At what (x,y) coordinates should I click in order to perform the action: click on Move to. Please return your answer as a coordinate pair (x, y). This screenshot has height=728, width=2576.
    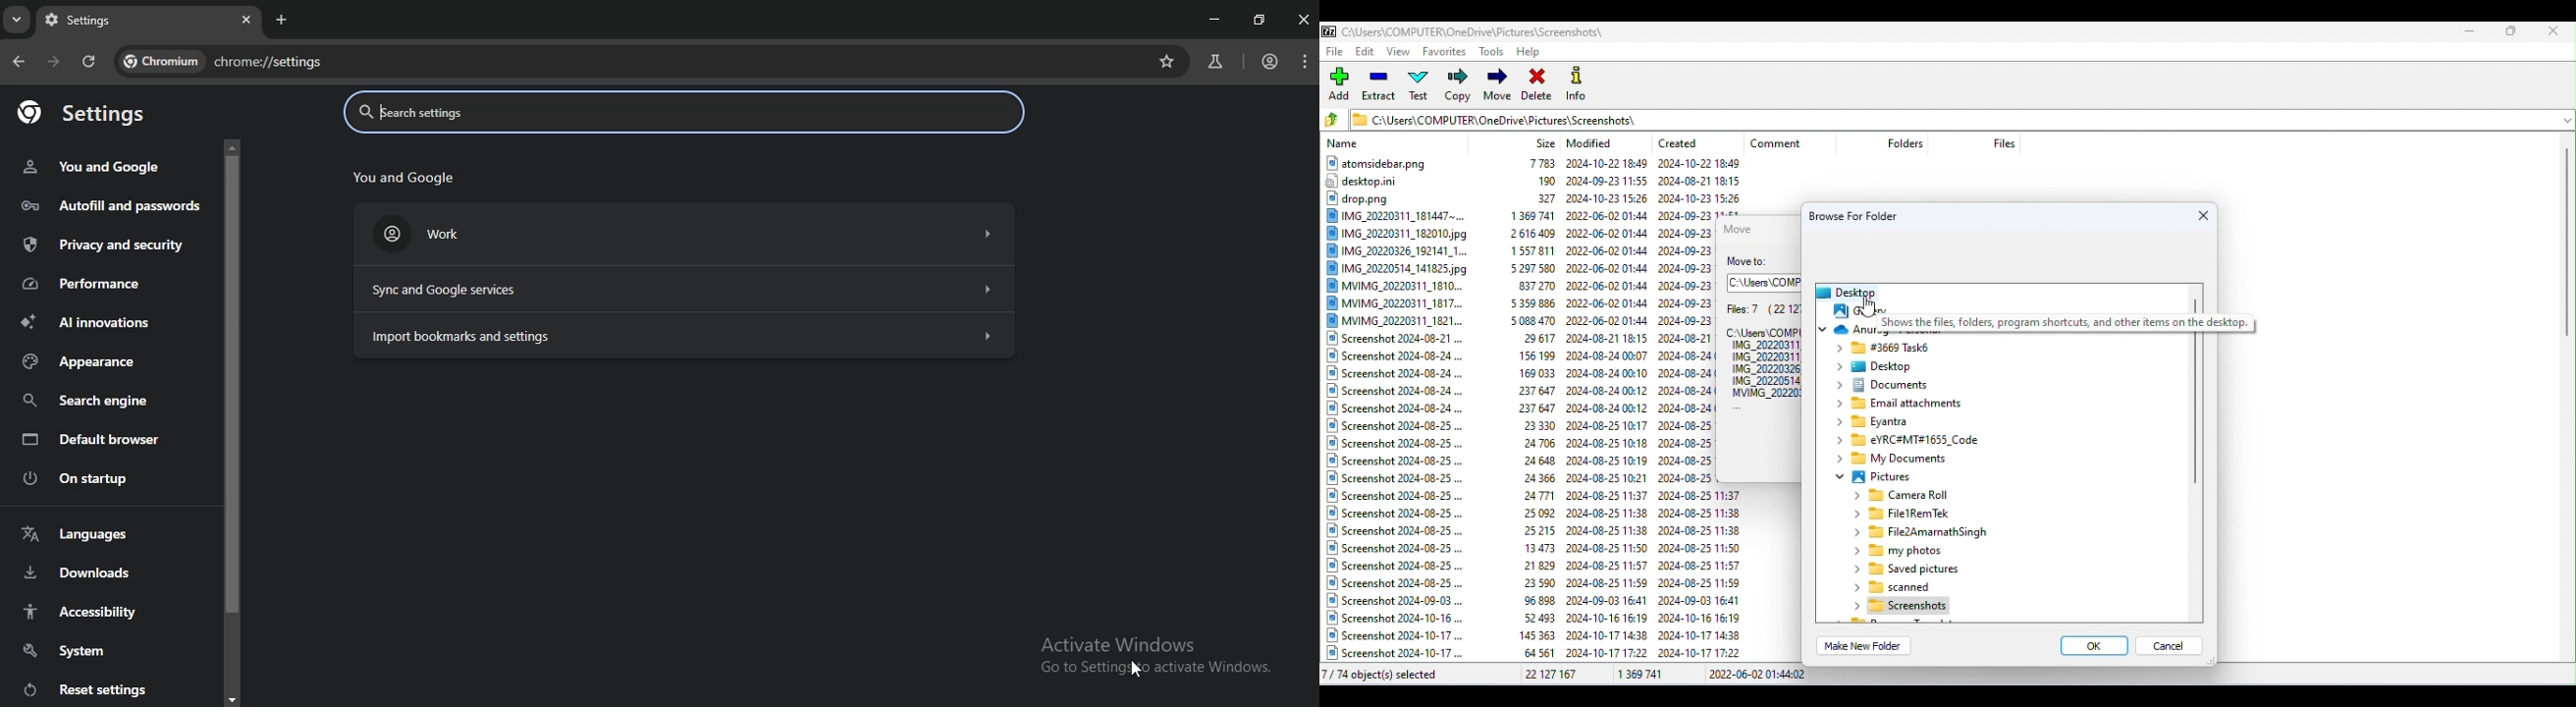
    Looking at the image, I should click on (1754, 262).